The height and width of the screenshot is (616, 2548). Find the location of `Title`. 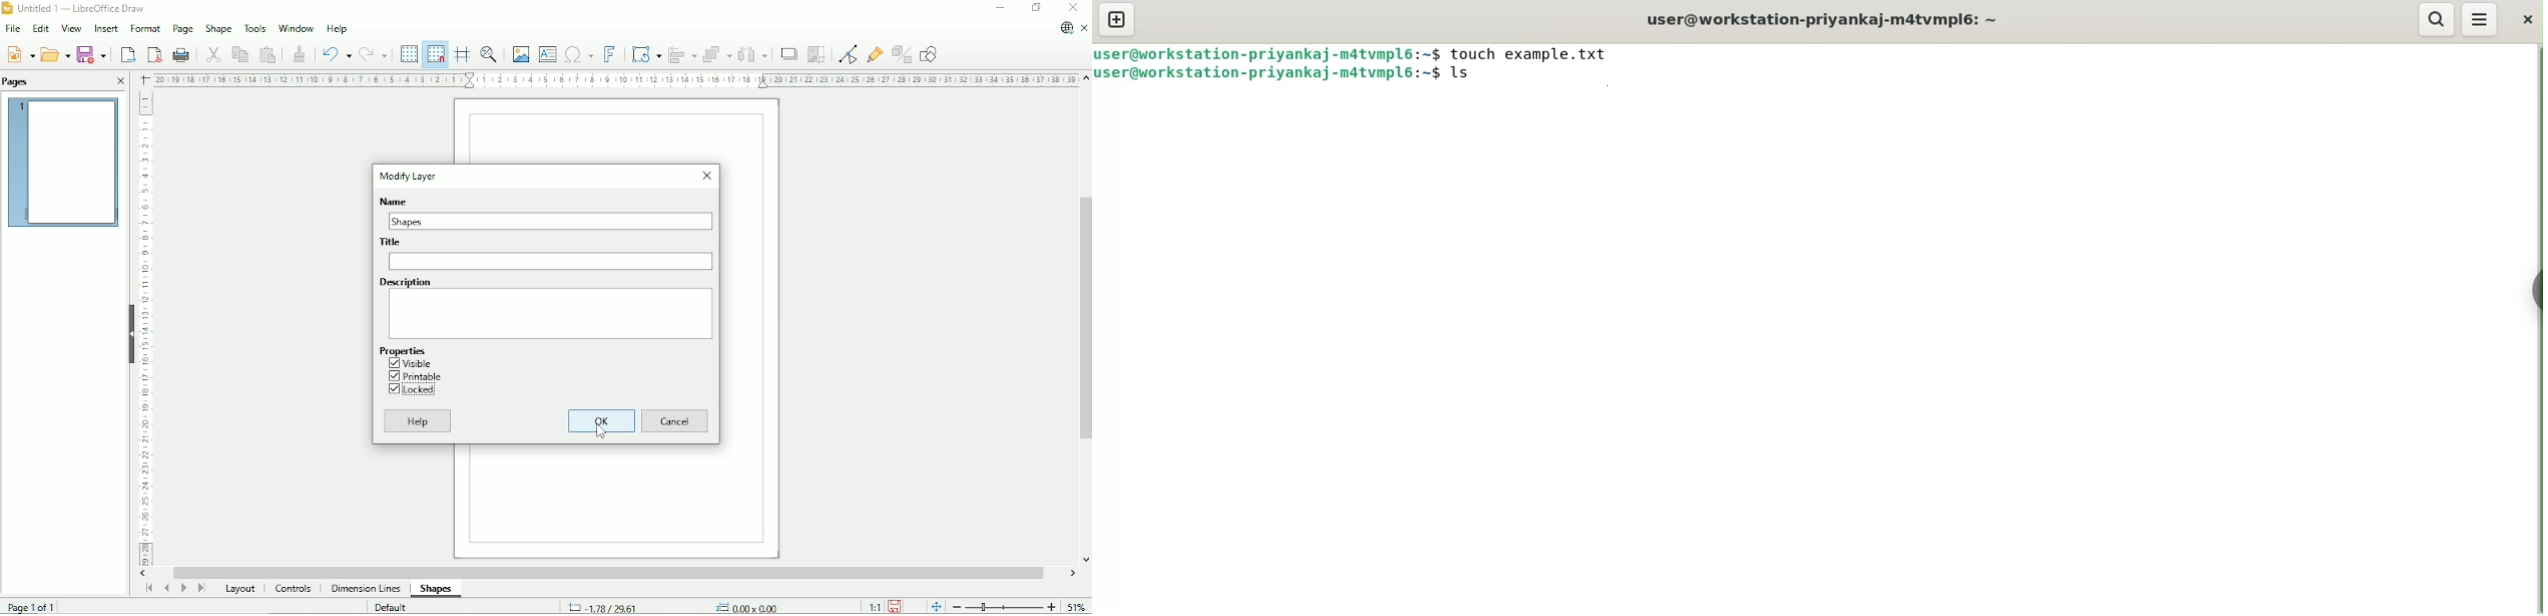

Title is located at coordinates (550, 261).